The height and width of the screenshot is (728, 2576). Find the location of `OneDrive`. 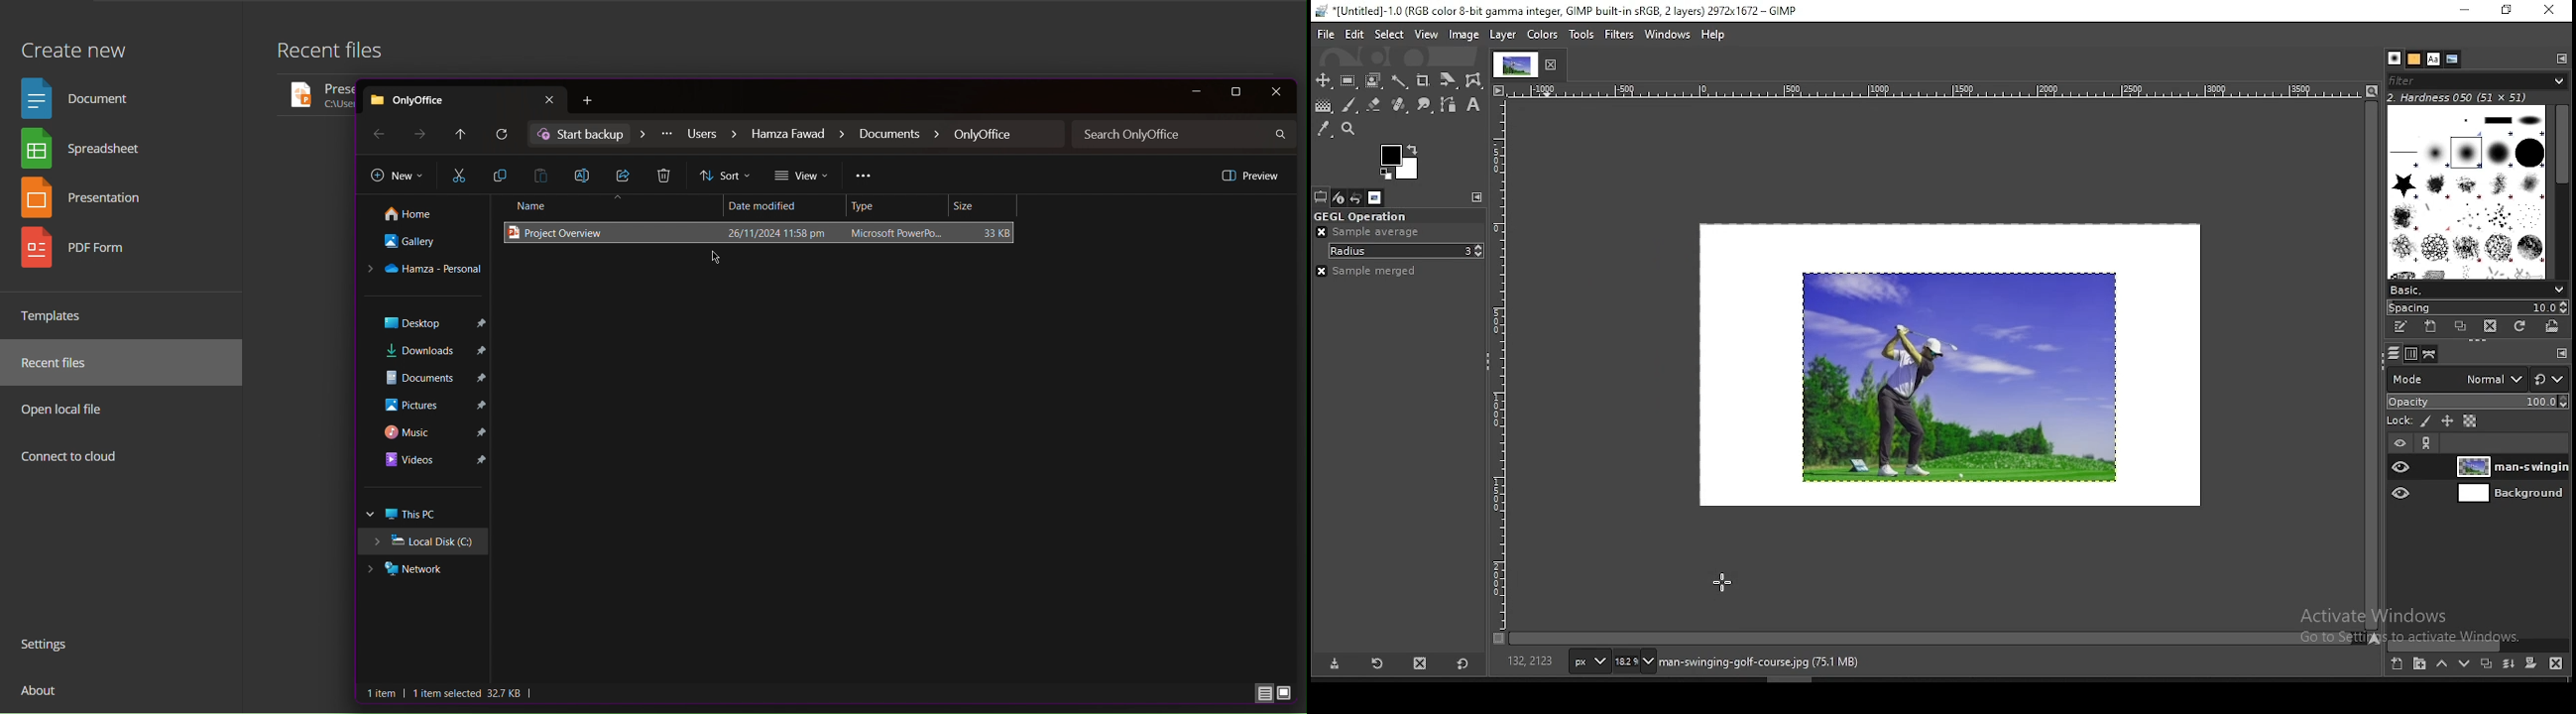

OneDrive is located at coordinates (425, 270).